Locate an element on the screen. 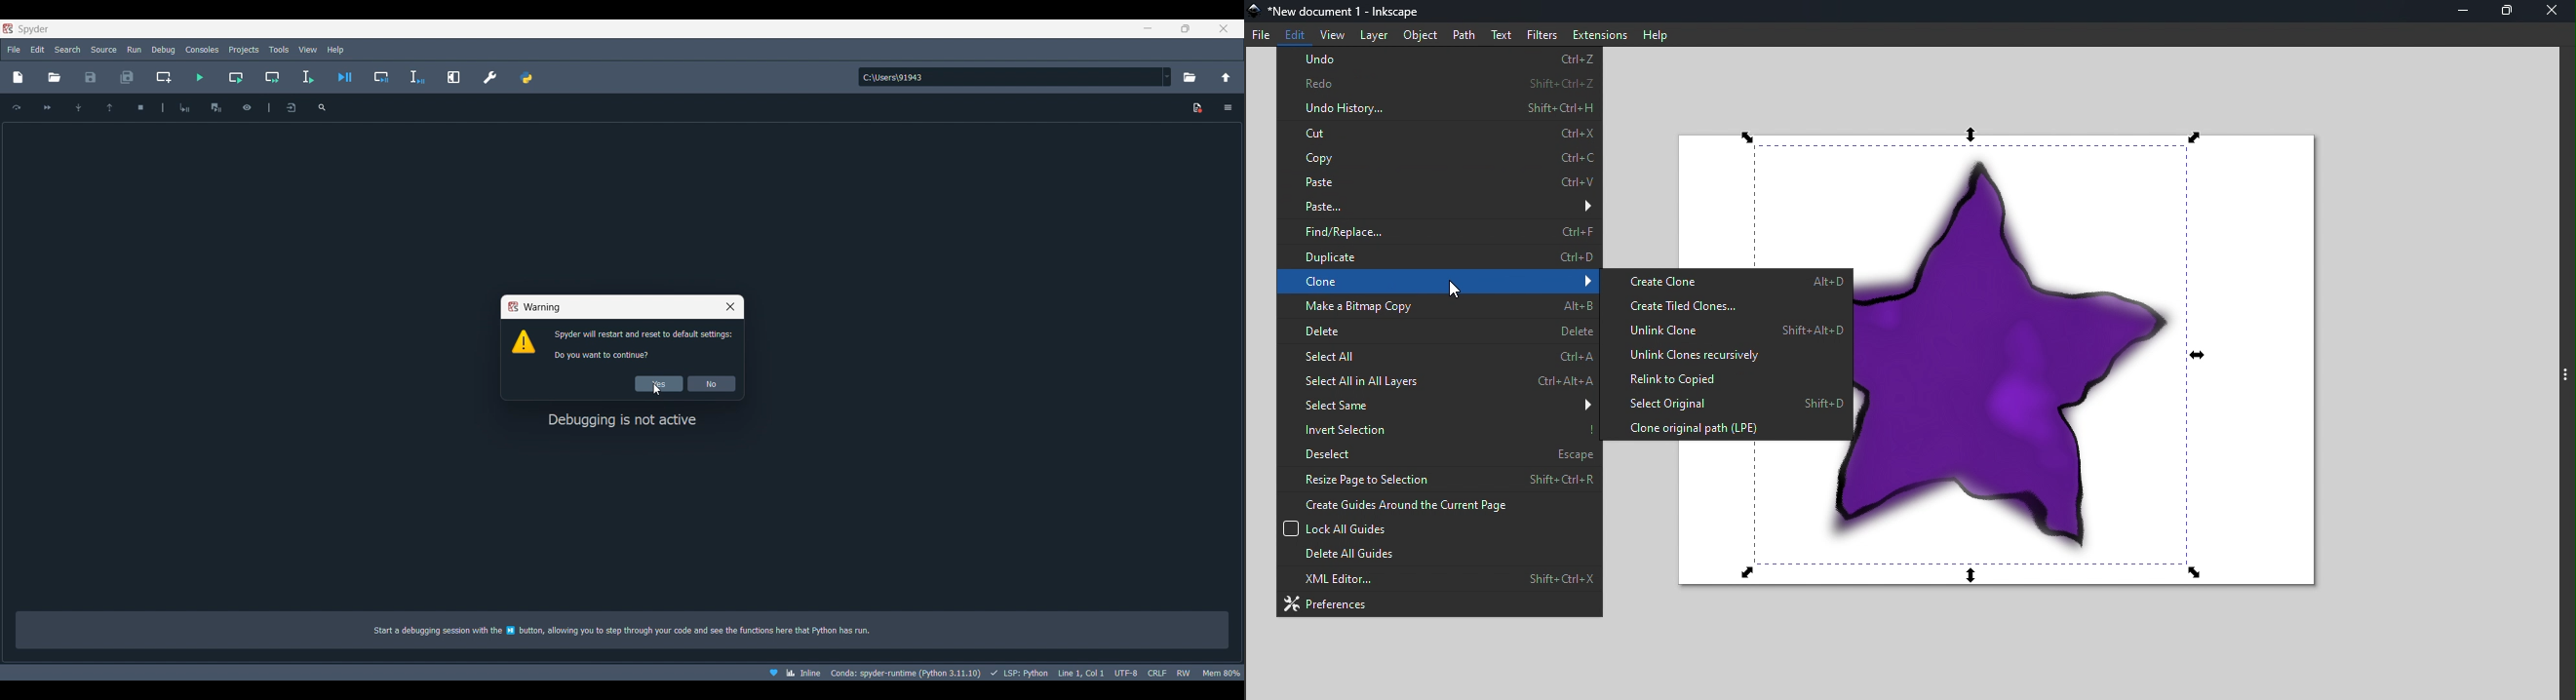 The image size is (2576, 700). delete is located at coordinates (1440, 331).